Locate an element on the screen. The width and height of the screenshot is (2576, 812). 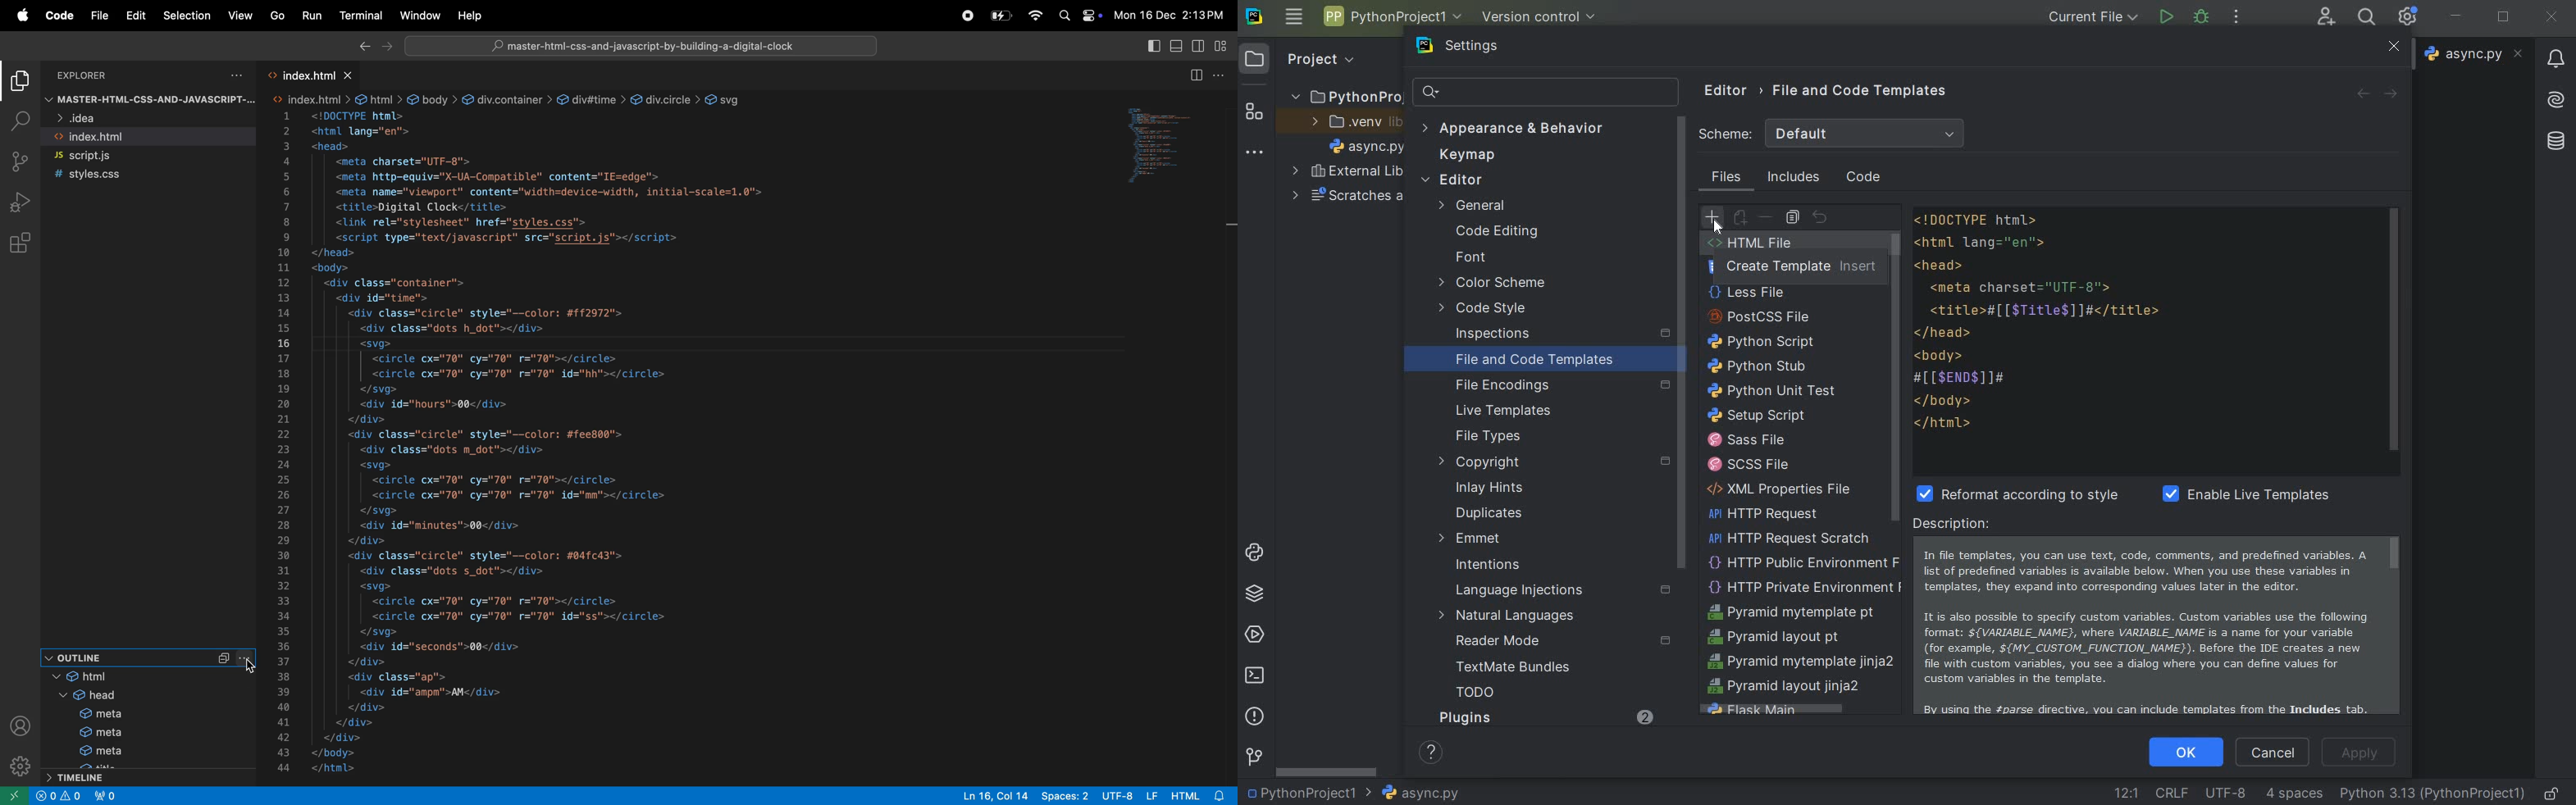
options is located at coordinates (1225, 75).